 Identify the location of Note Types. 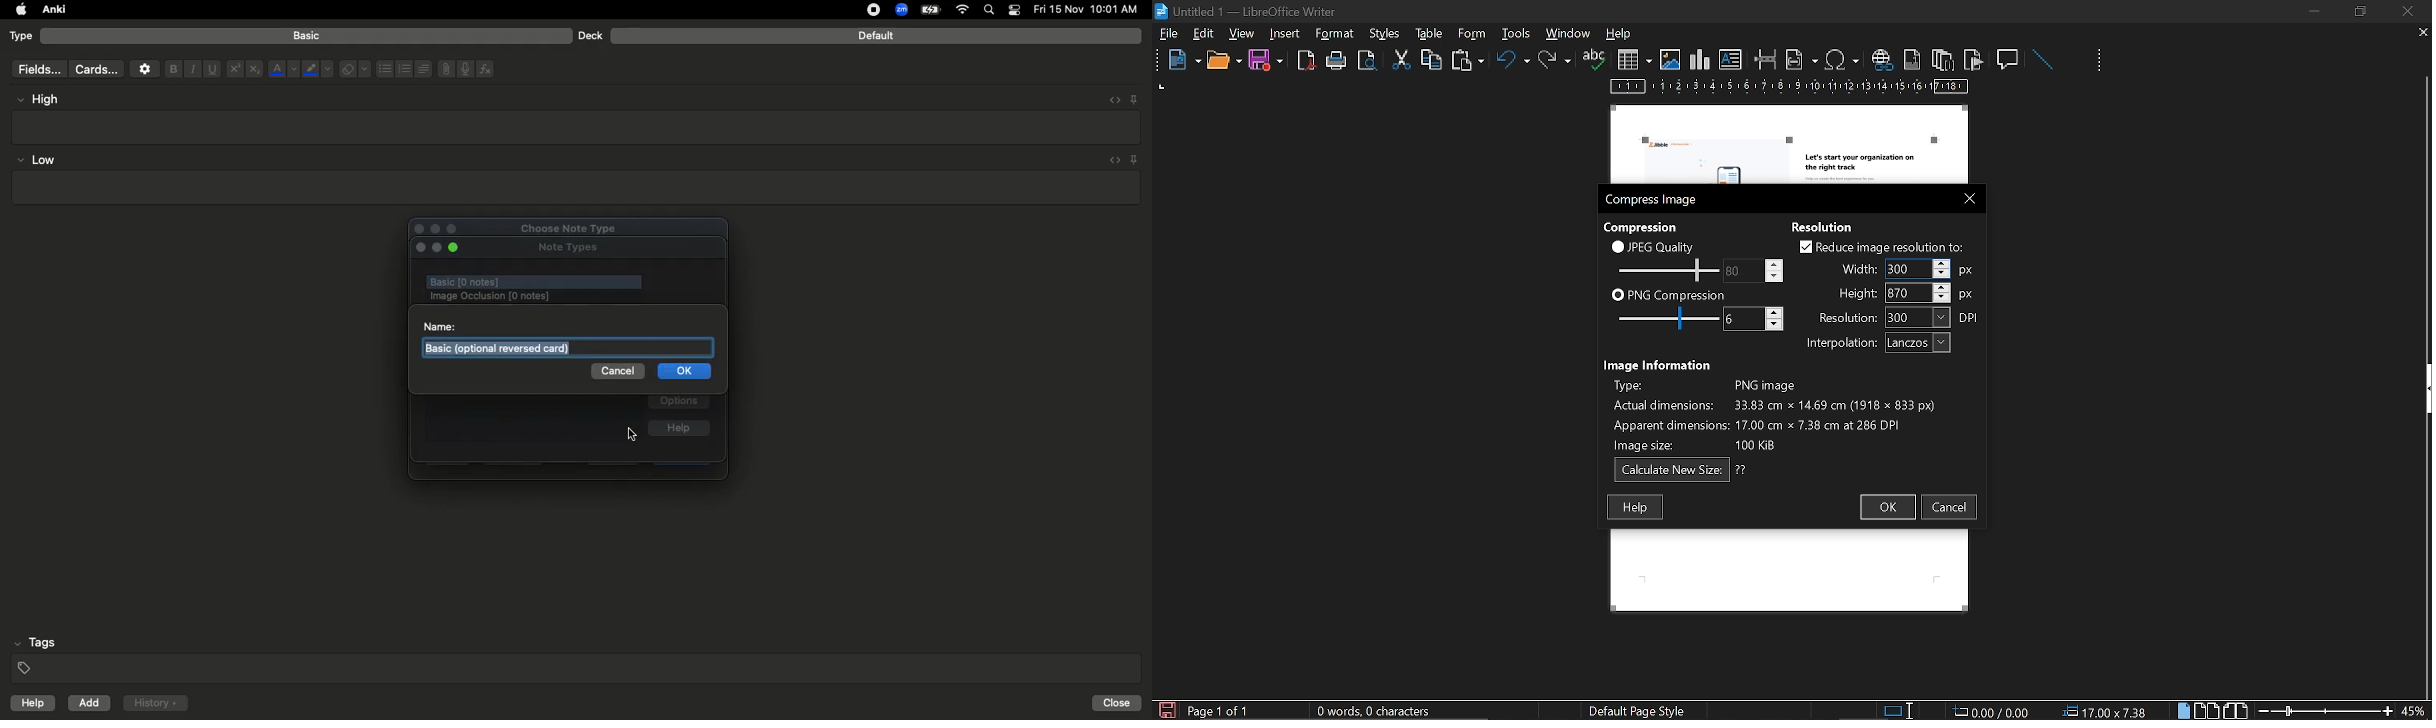
(568, 249).